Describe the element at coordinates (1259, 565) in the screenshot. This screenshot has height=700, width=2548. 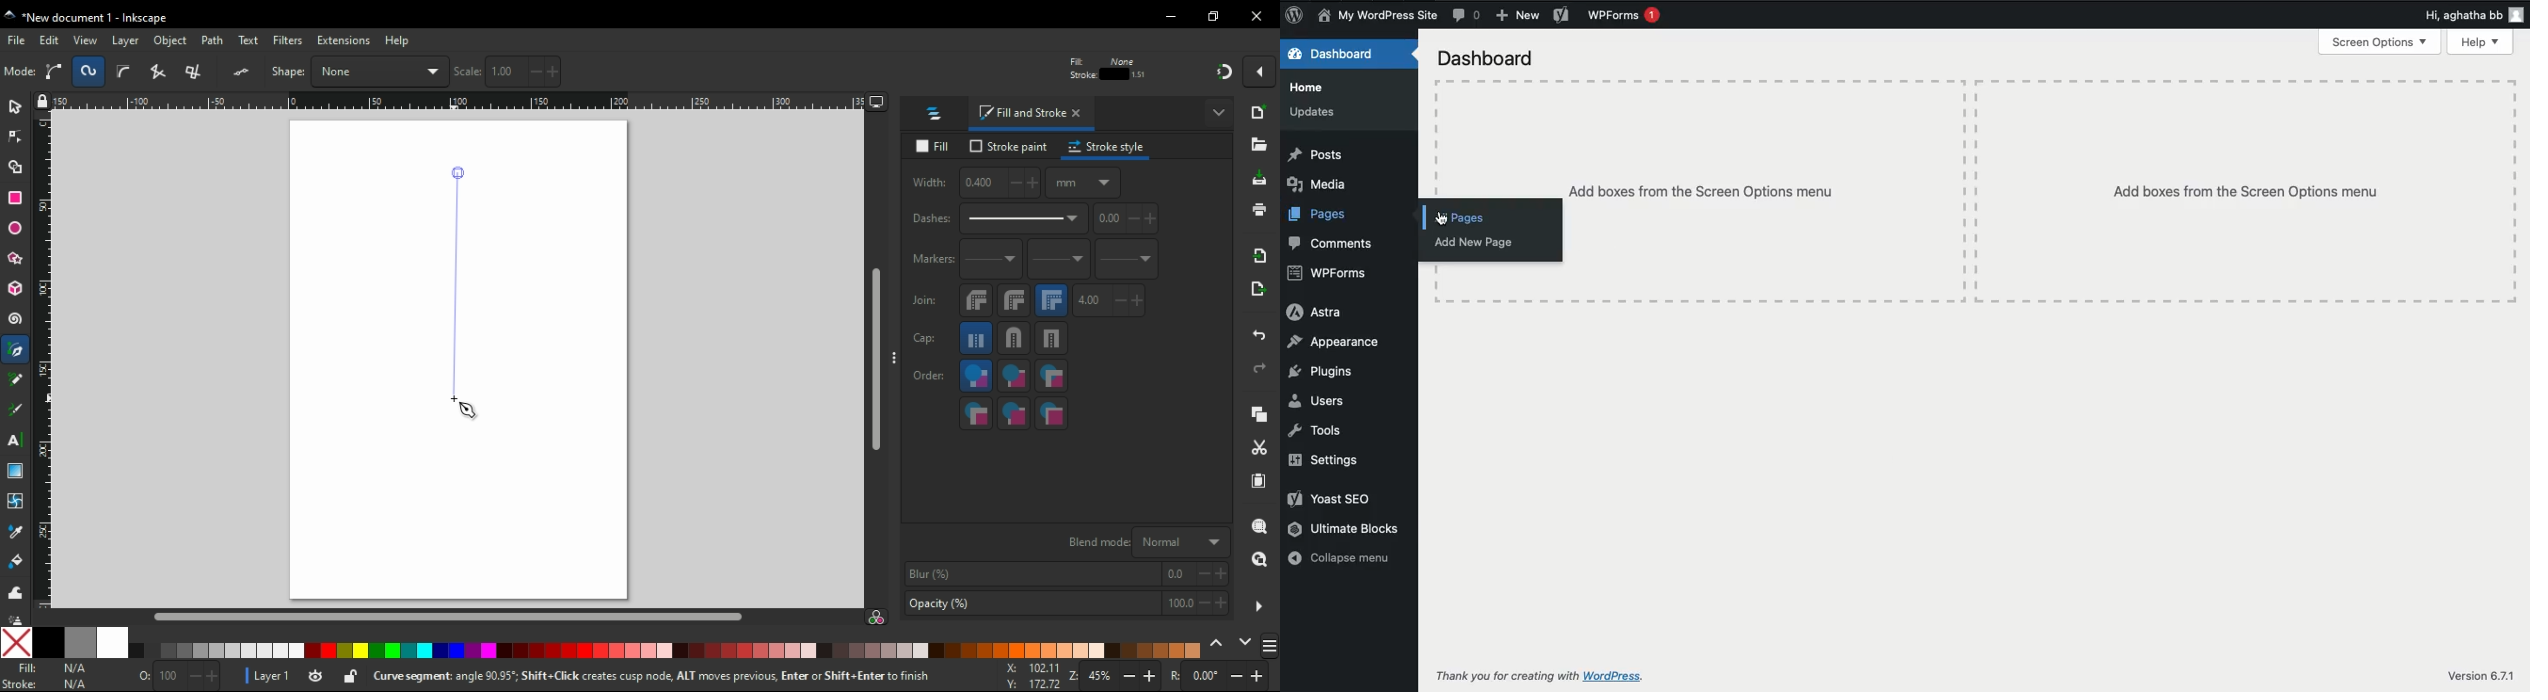
I see `zoom drawing` at that location.